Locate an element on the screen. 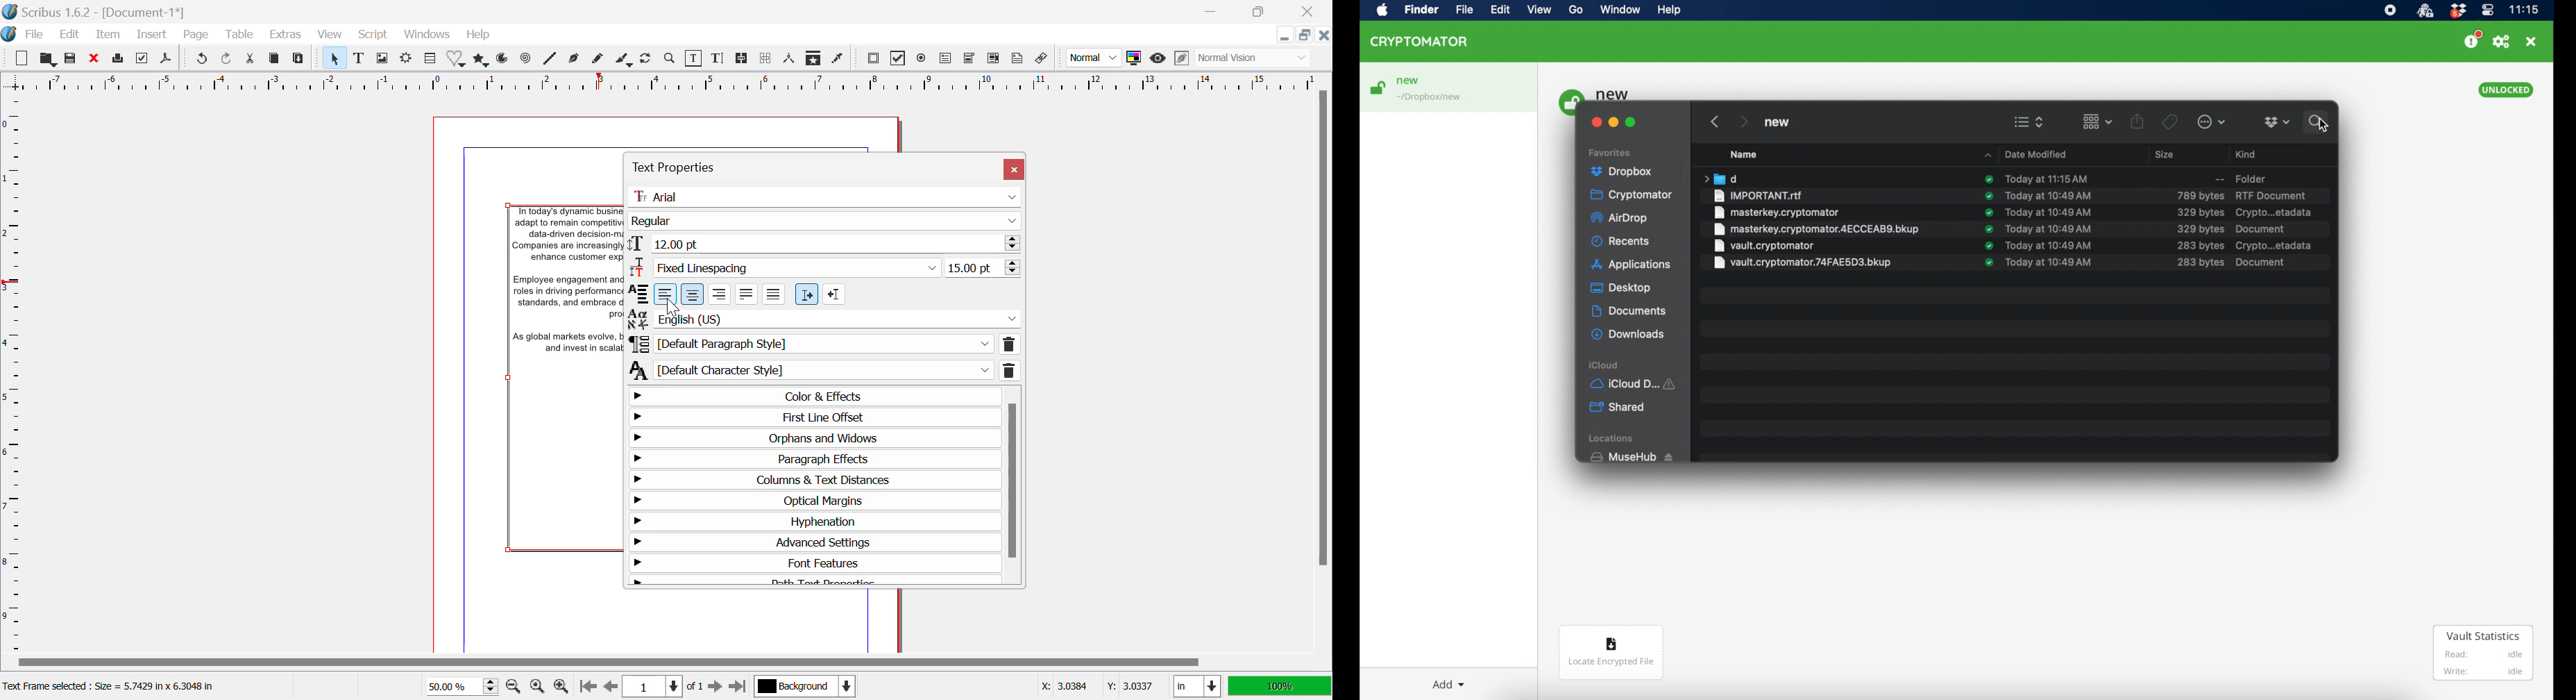 This screenshot has height=700, width=2576. Paste is located at coordinates (299, 58).